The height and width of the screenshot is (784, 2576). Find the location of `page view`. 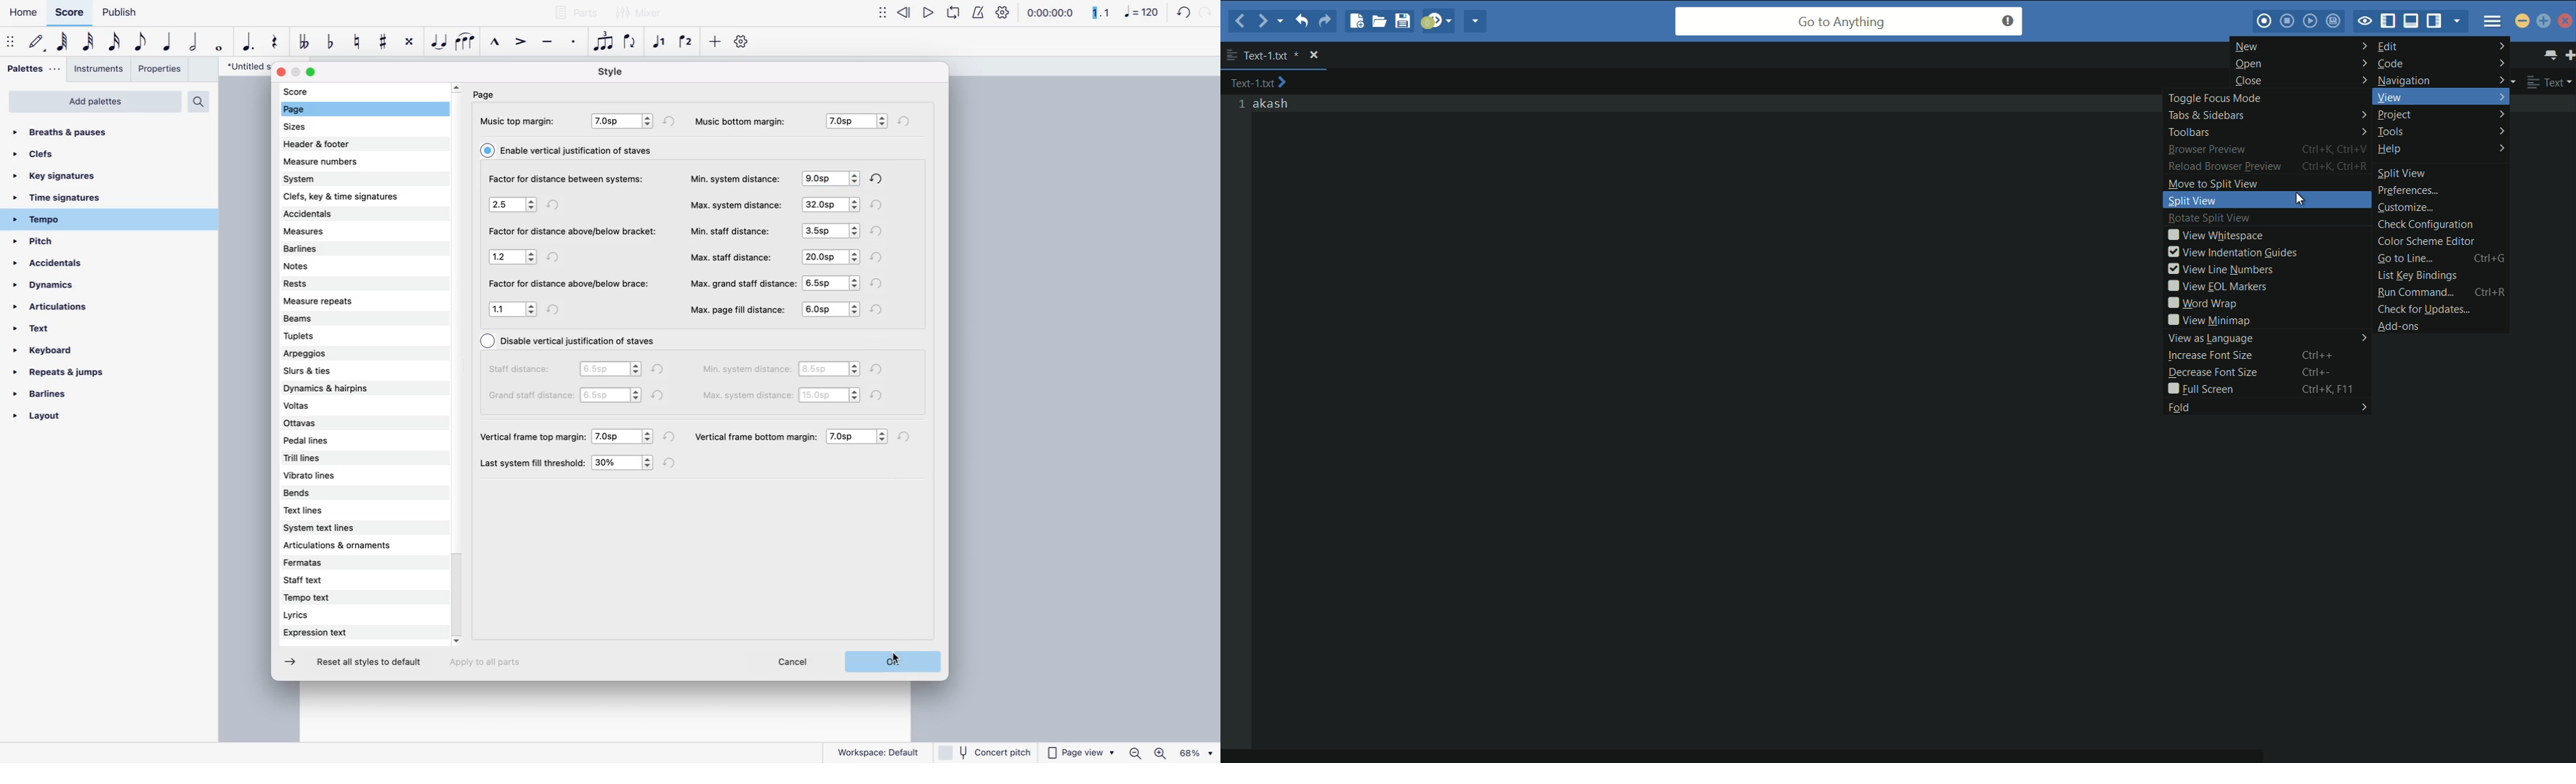

page view is located at coordinates (1080, 752).